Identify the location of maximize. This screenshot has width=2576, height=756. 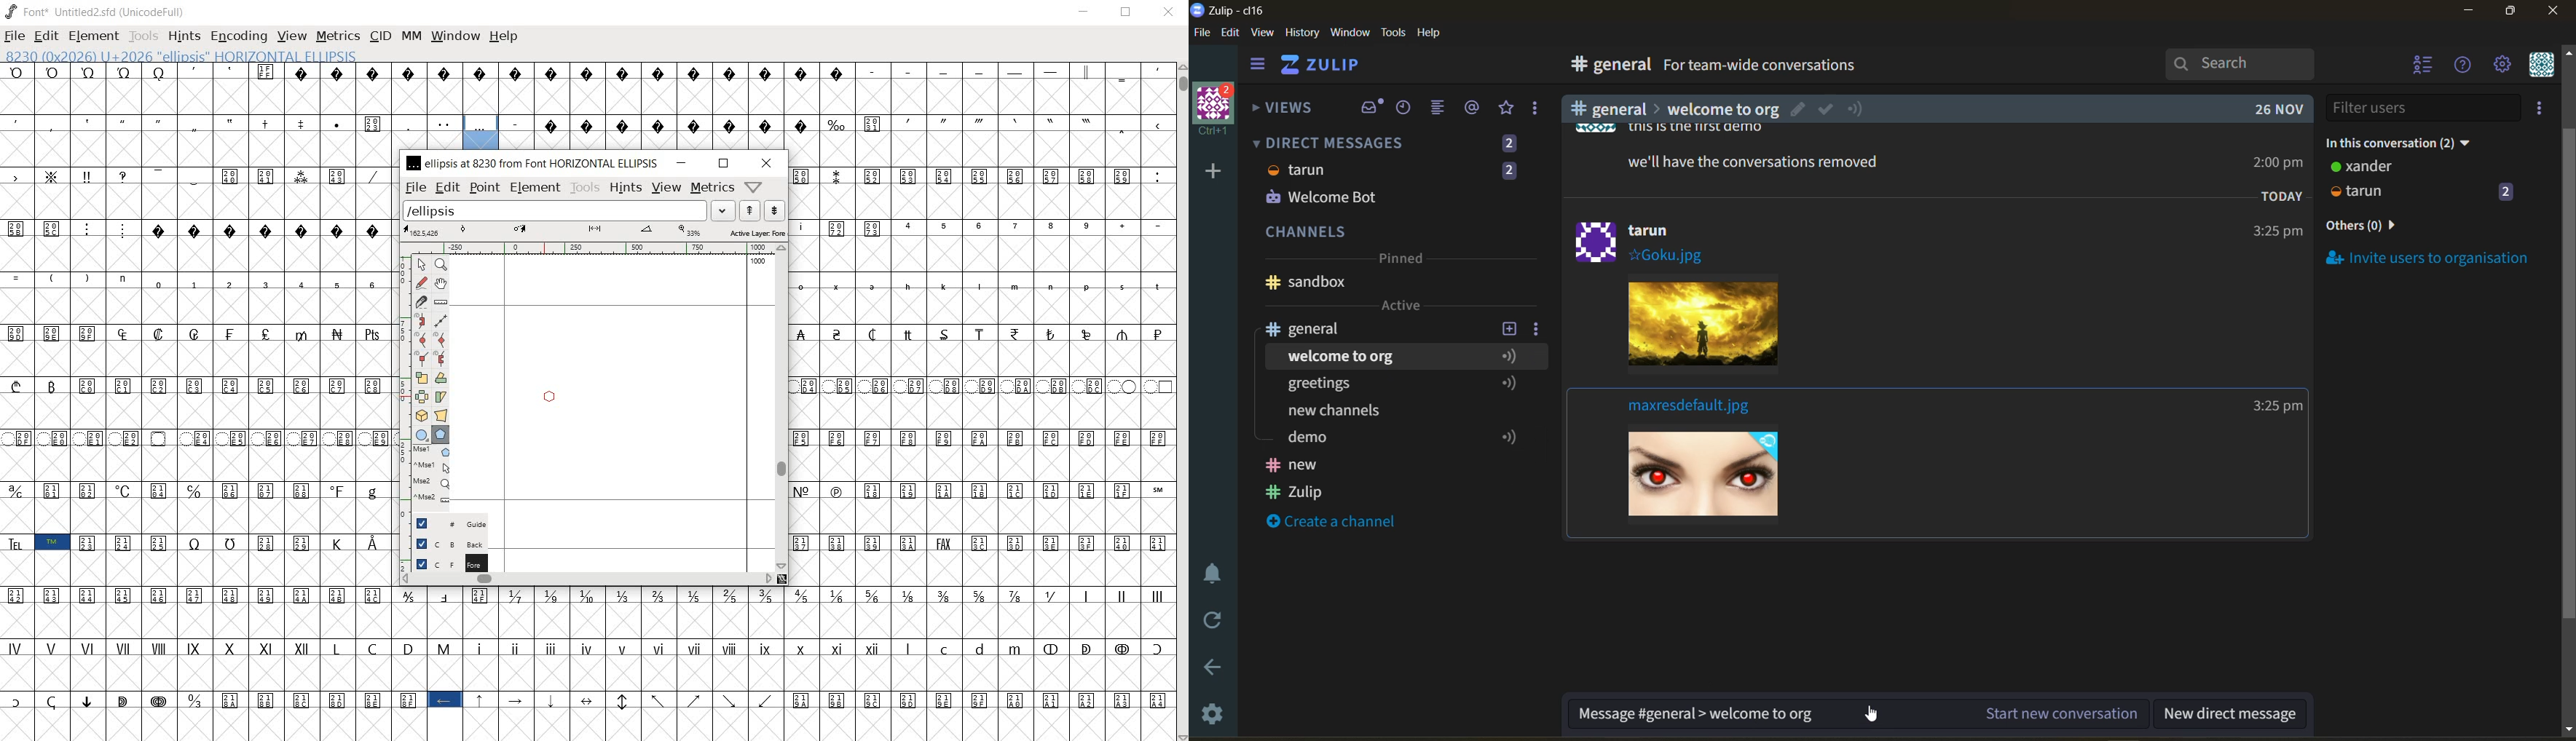
(2507, 15).